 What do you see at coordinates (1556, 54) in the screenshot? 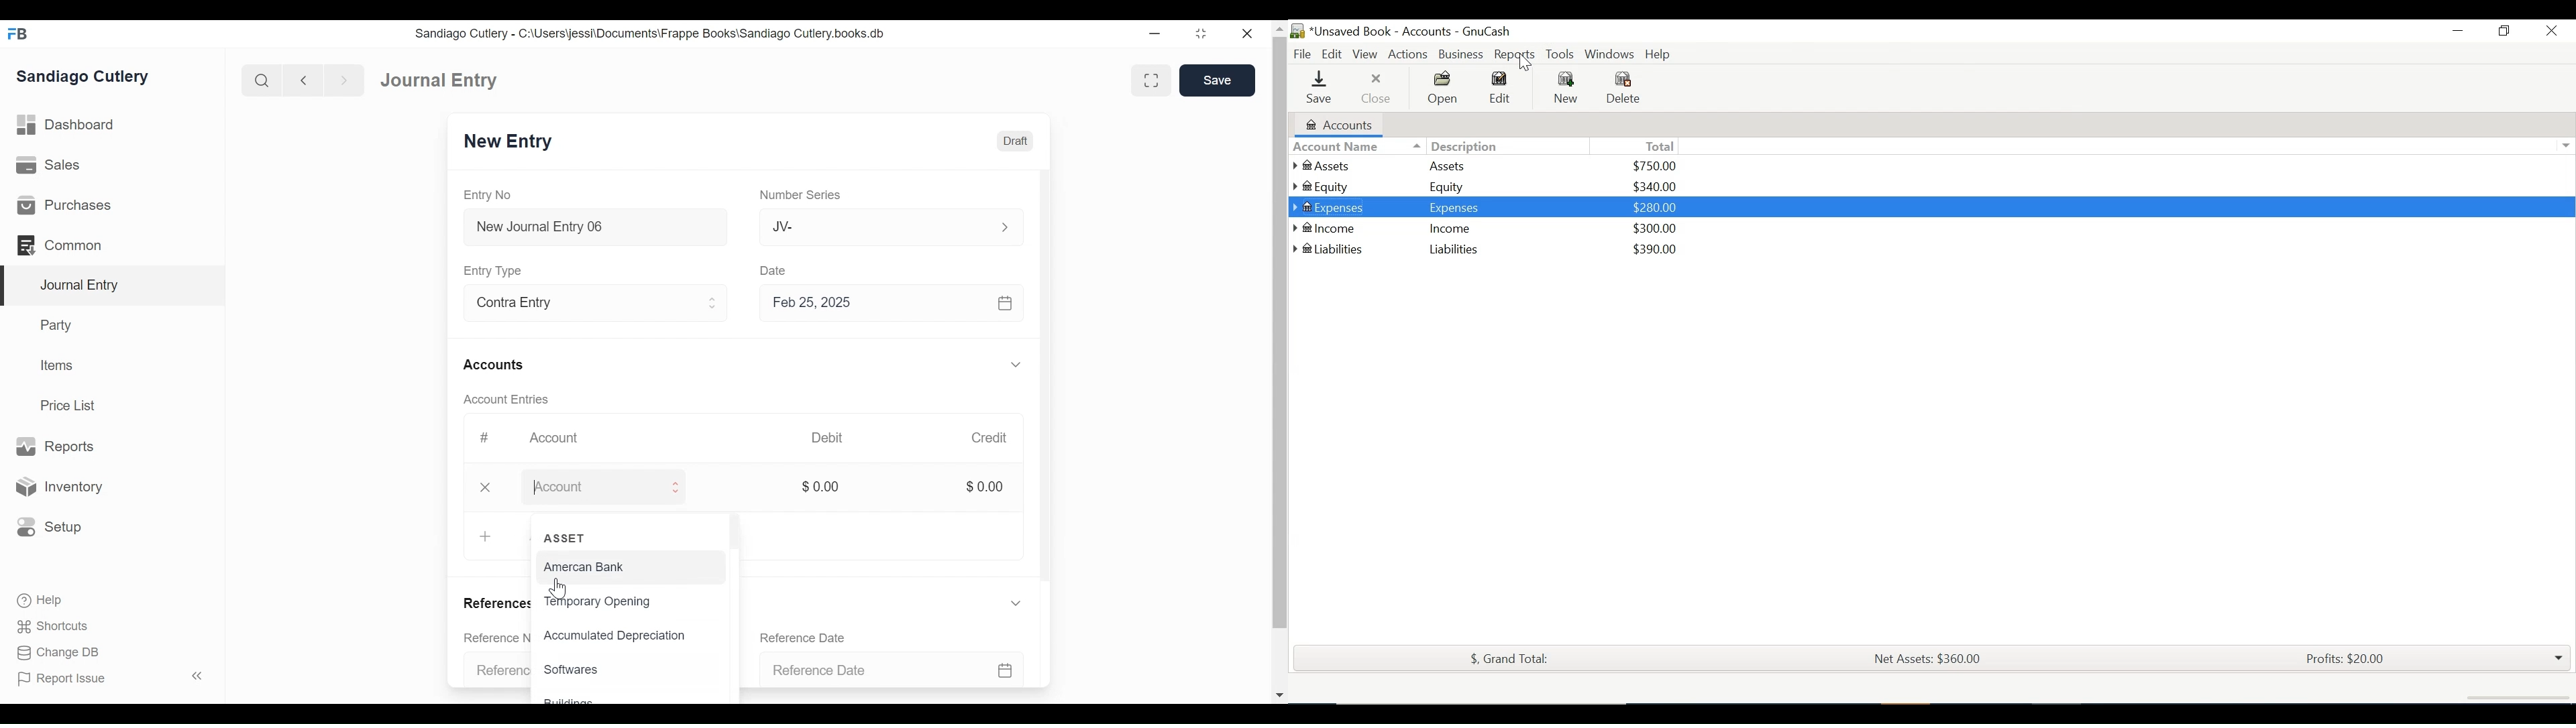
I see `Tools` at bounding box center [1556, 54].